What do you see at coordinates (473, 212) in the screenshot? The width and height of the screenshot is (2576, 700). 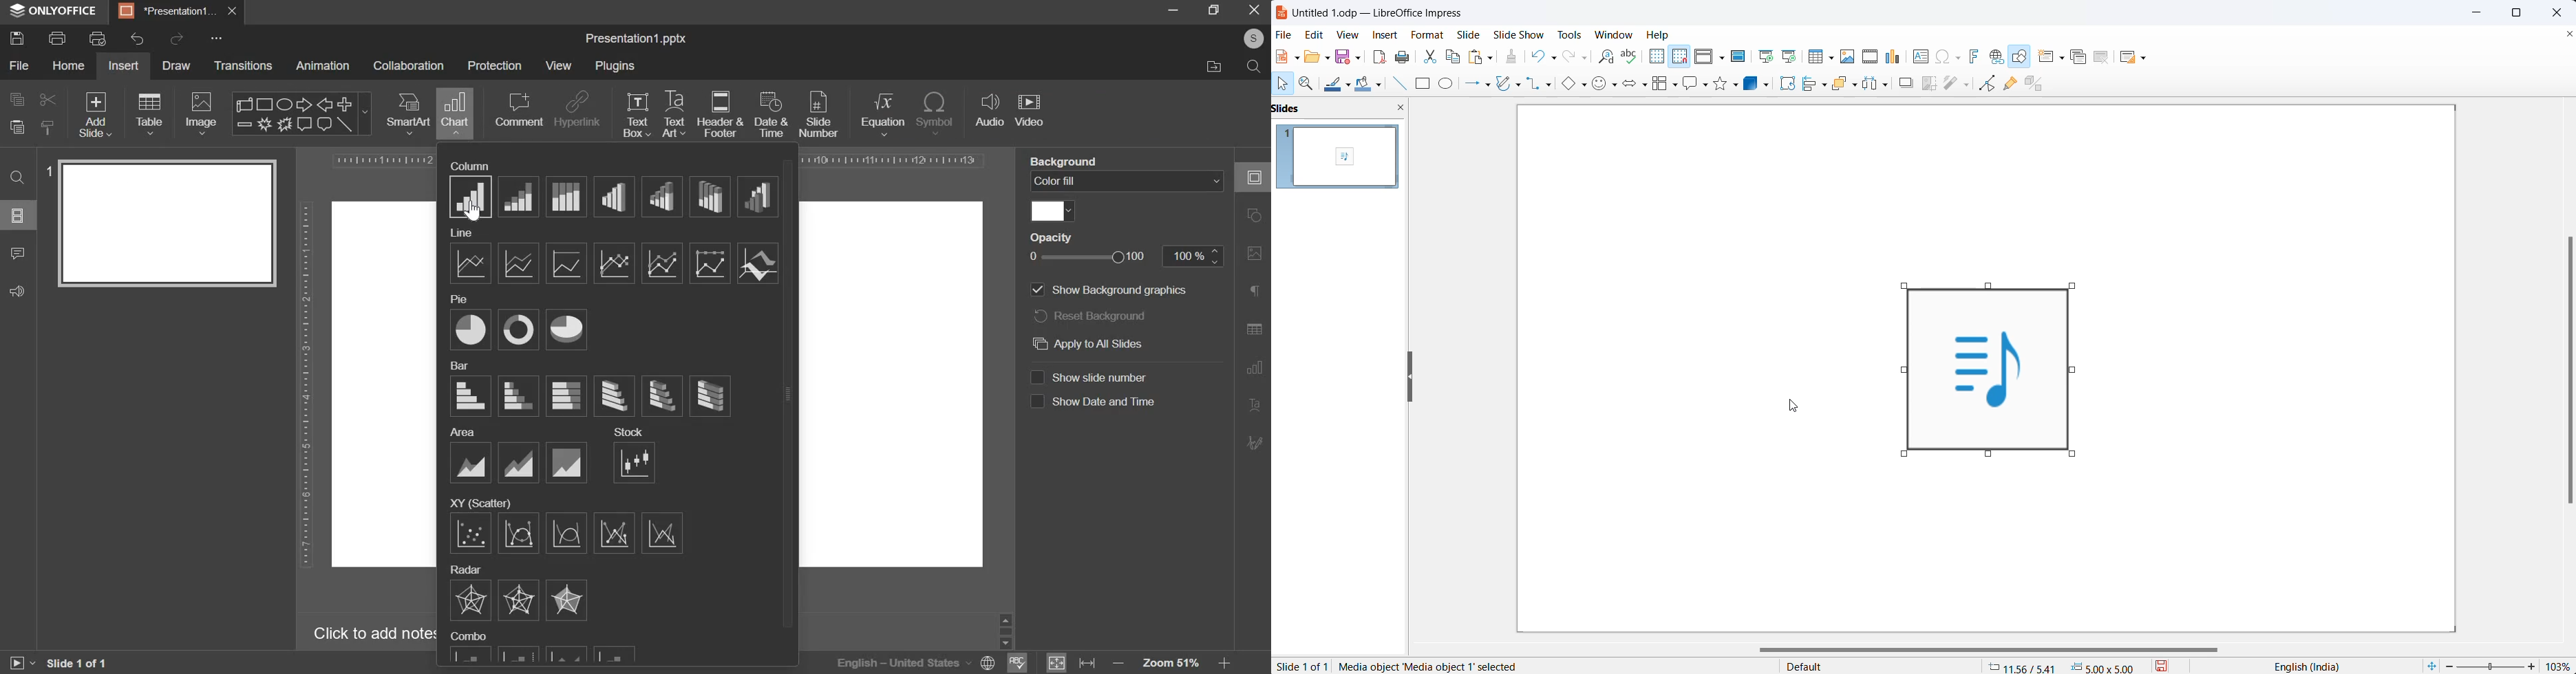 I see `mouse pointer` at bounding box center [473, 212].